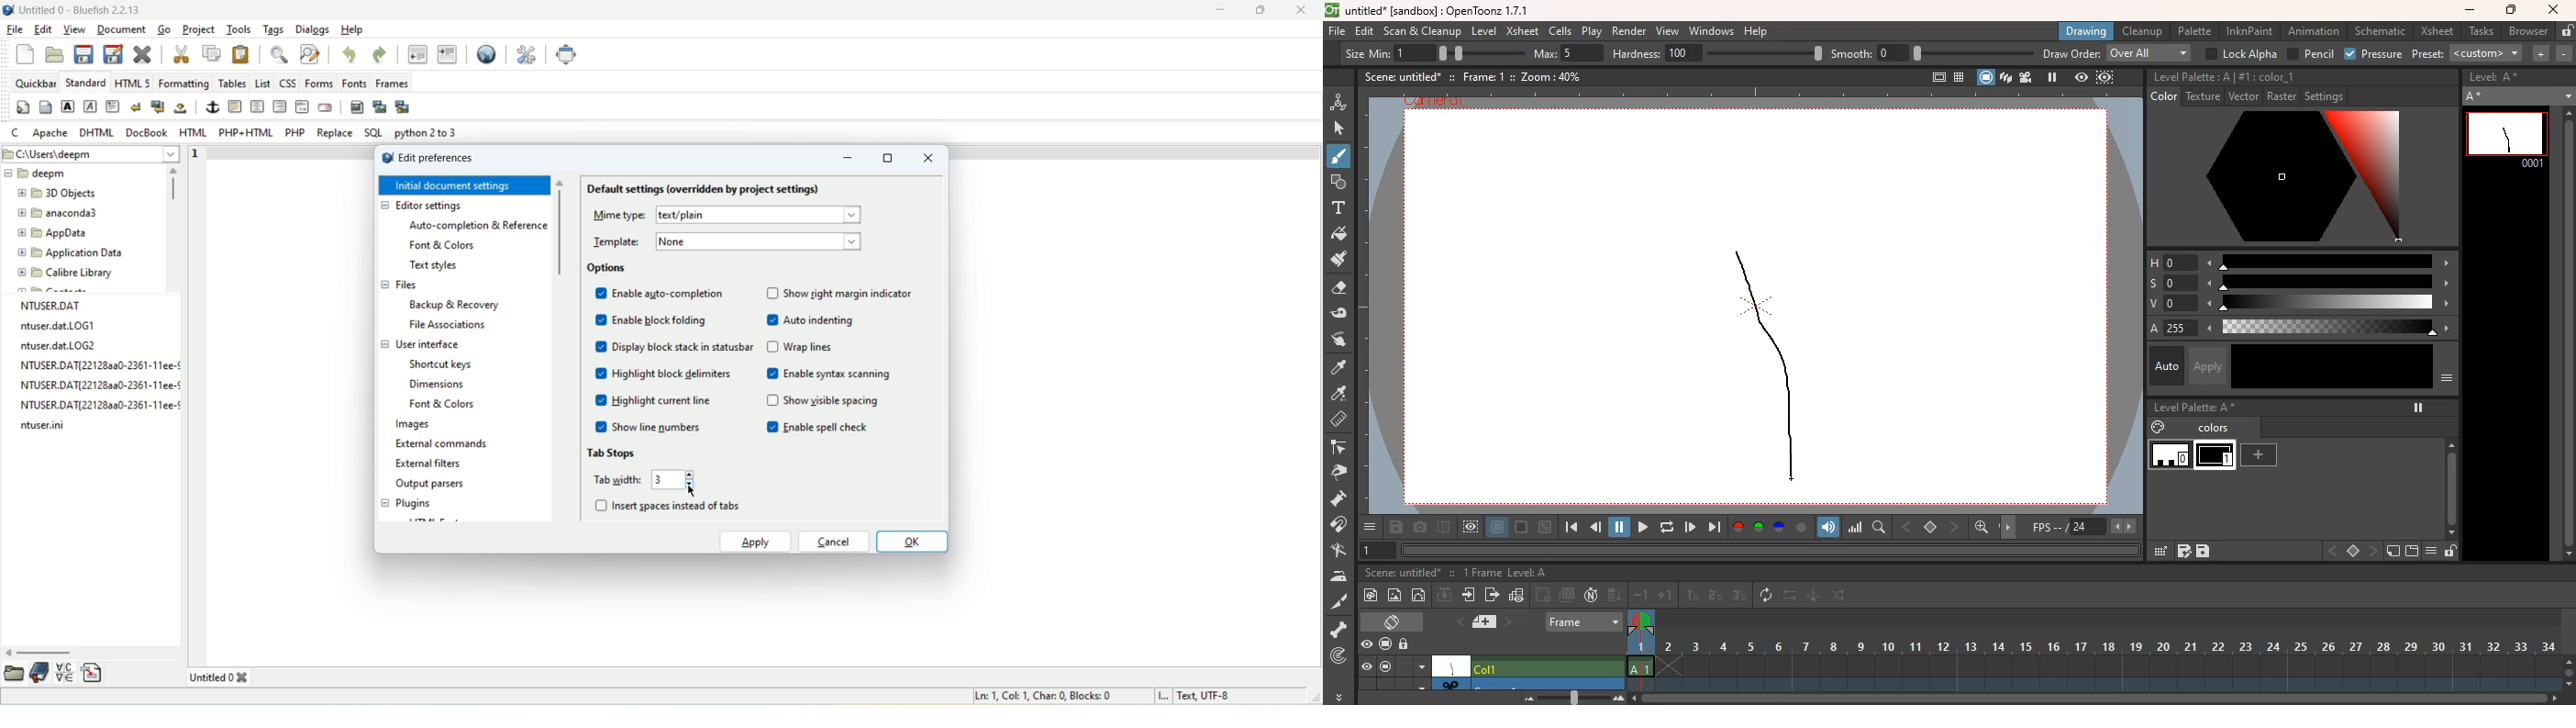 This screenshot has height=728, width=2576. What do you see at coordinates (88, 107) in the screenshot?
I see `emphasis` at bounding box center [88, 107].